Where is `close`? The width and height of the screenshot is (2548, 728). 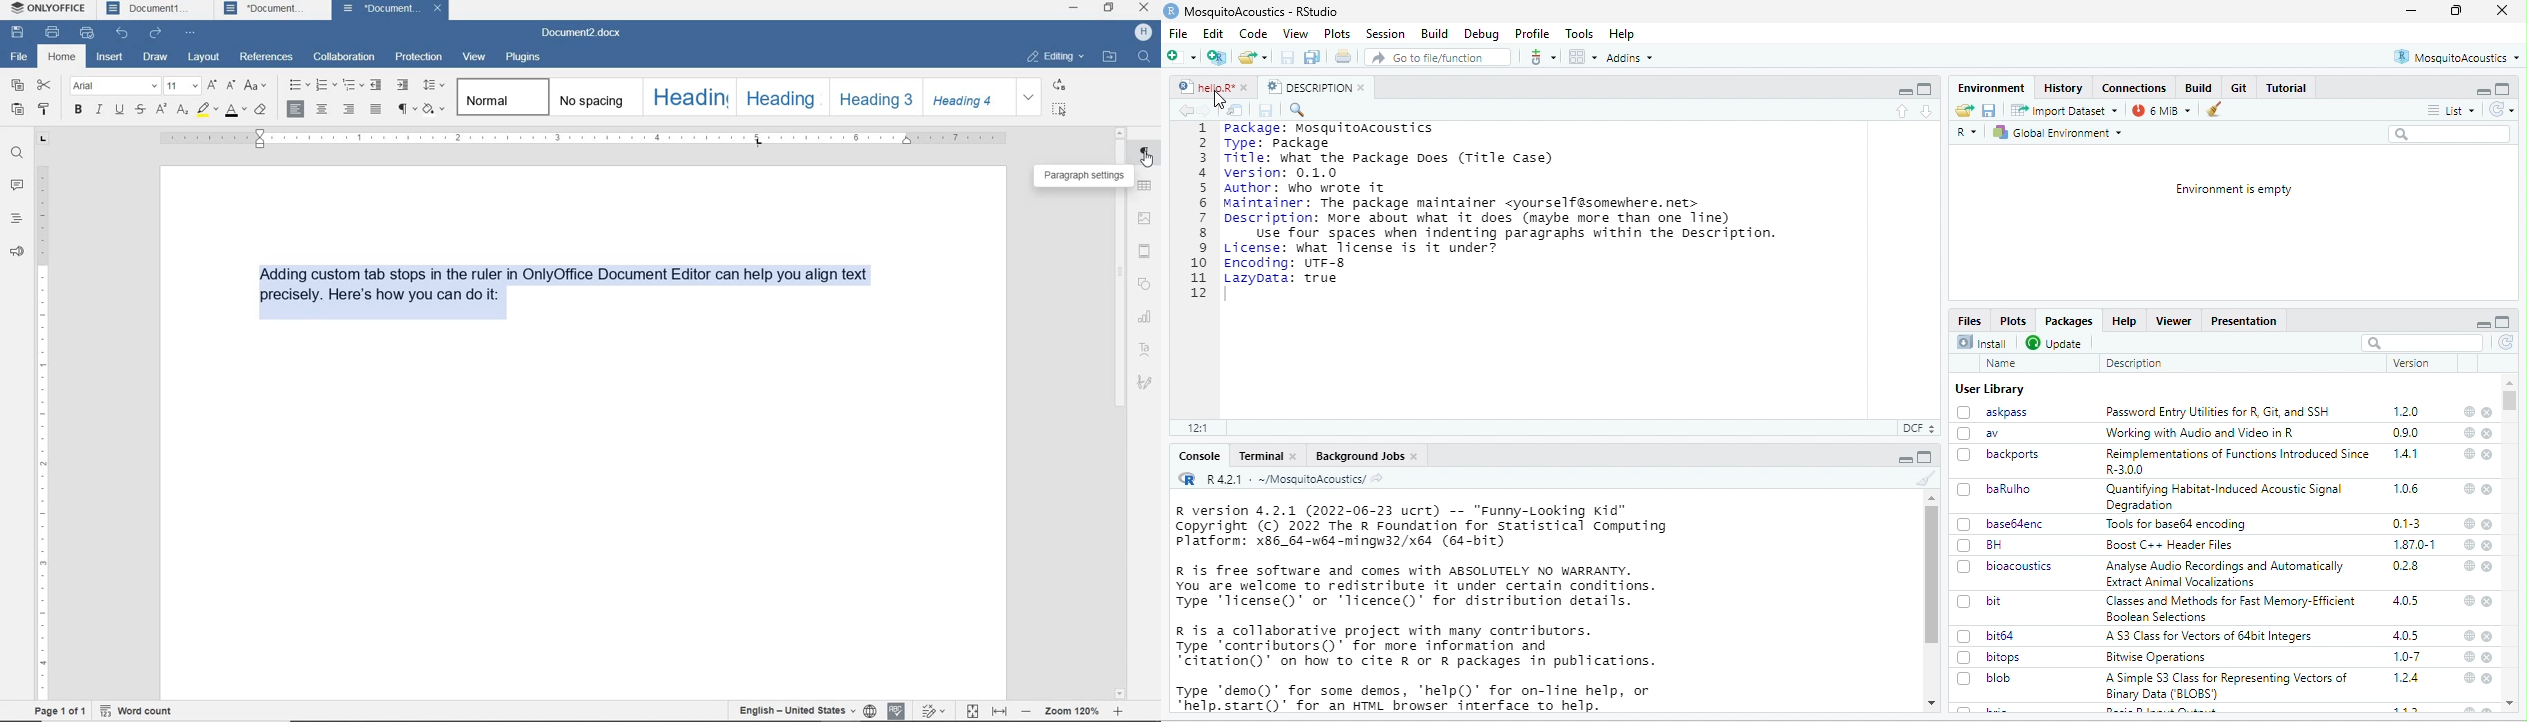
close is located at coordinates (2488, 565).